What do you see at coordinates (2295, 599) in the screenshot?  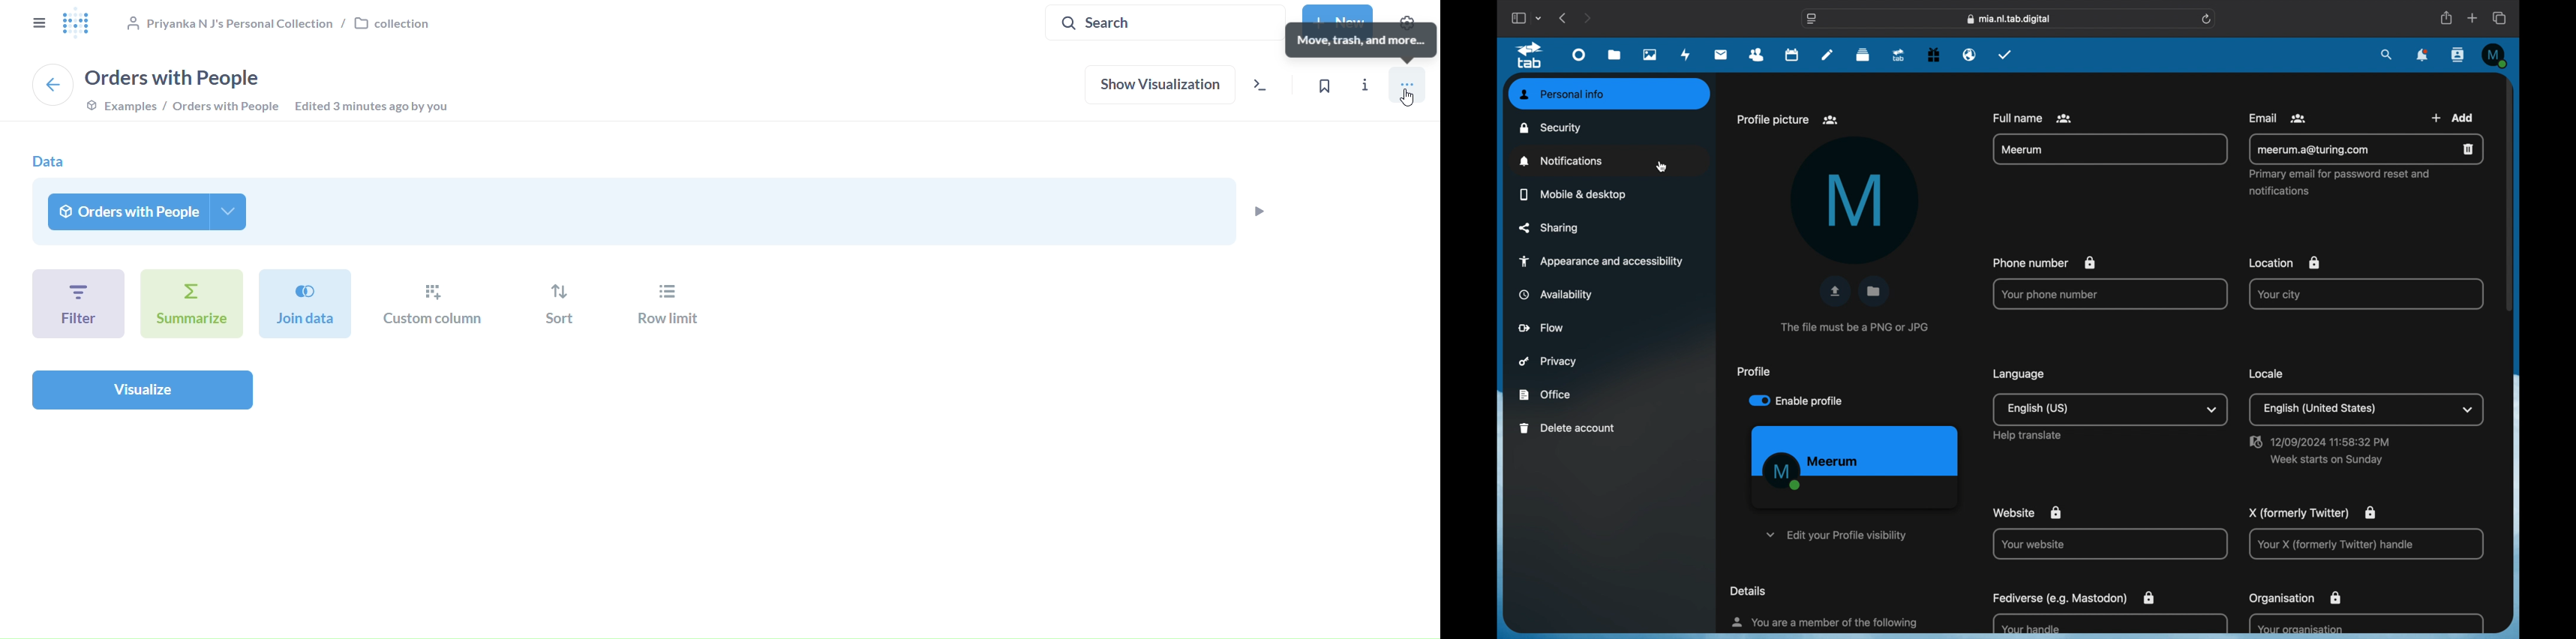 I see `organization` at bounding box center [2295, 599].